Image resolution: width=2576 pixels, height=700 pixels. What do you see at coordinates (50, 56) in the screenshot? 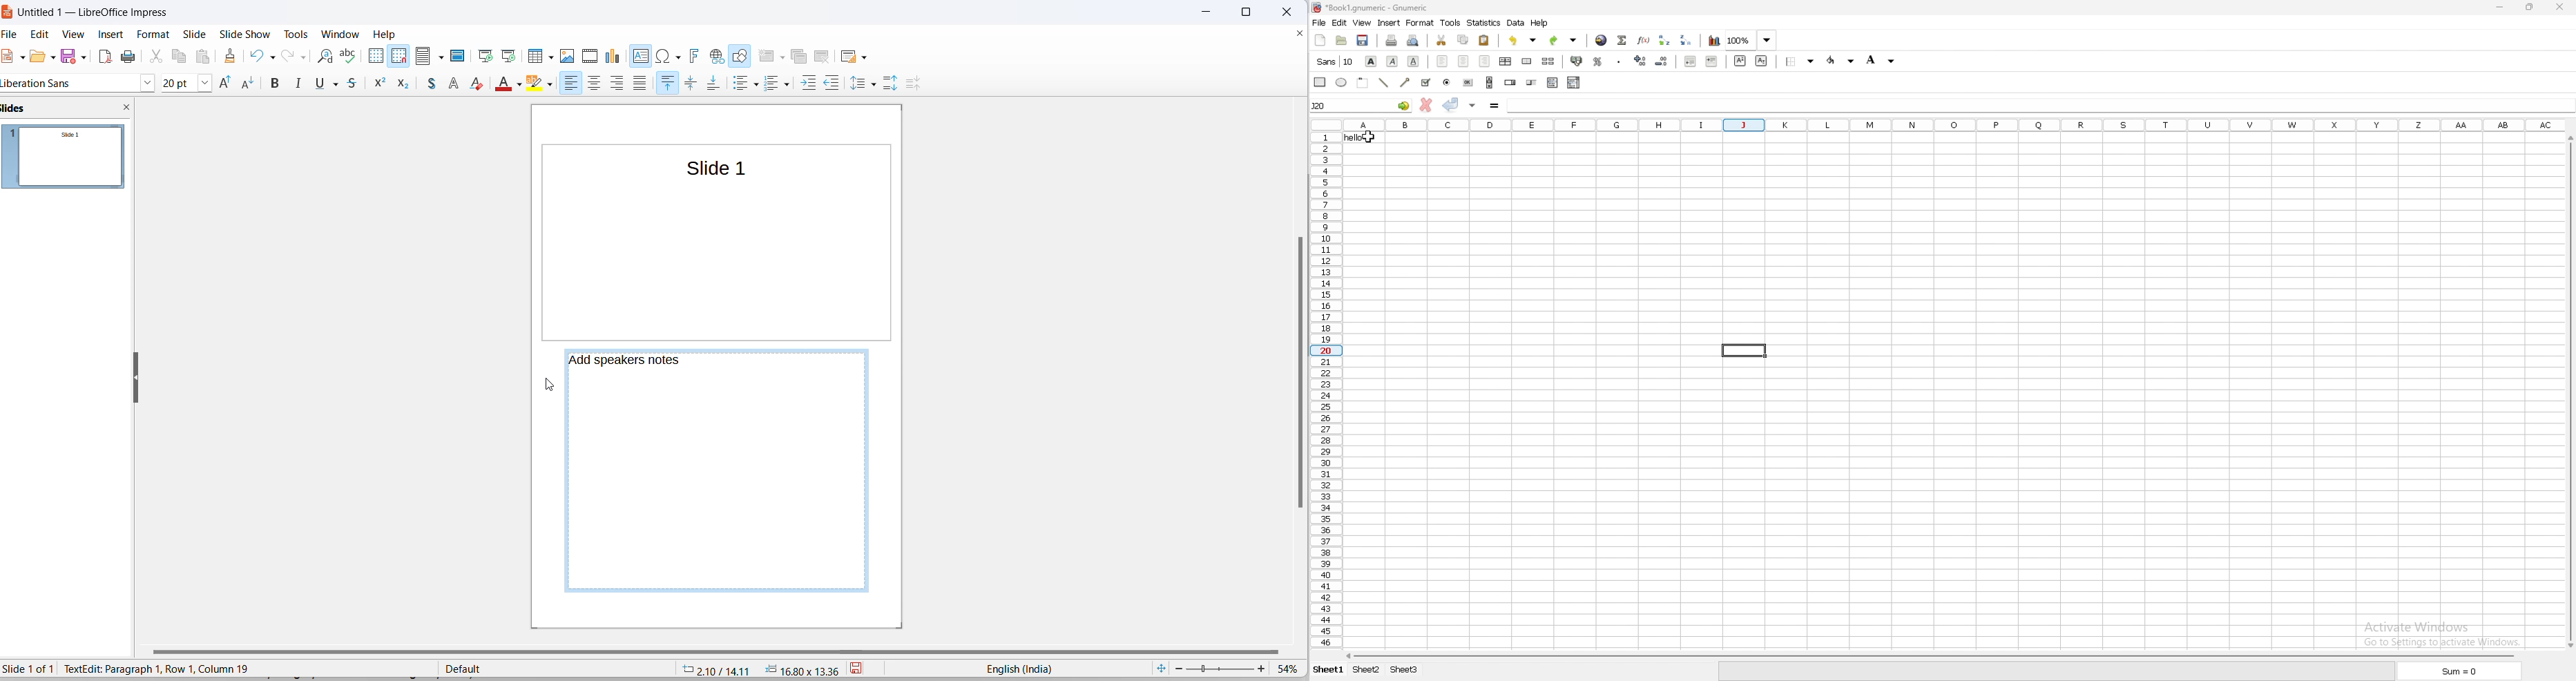
I see `open options` at bounding box center [50, 56].